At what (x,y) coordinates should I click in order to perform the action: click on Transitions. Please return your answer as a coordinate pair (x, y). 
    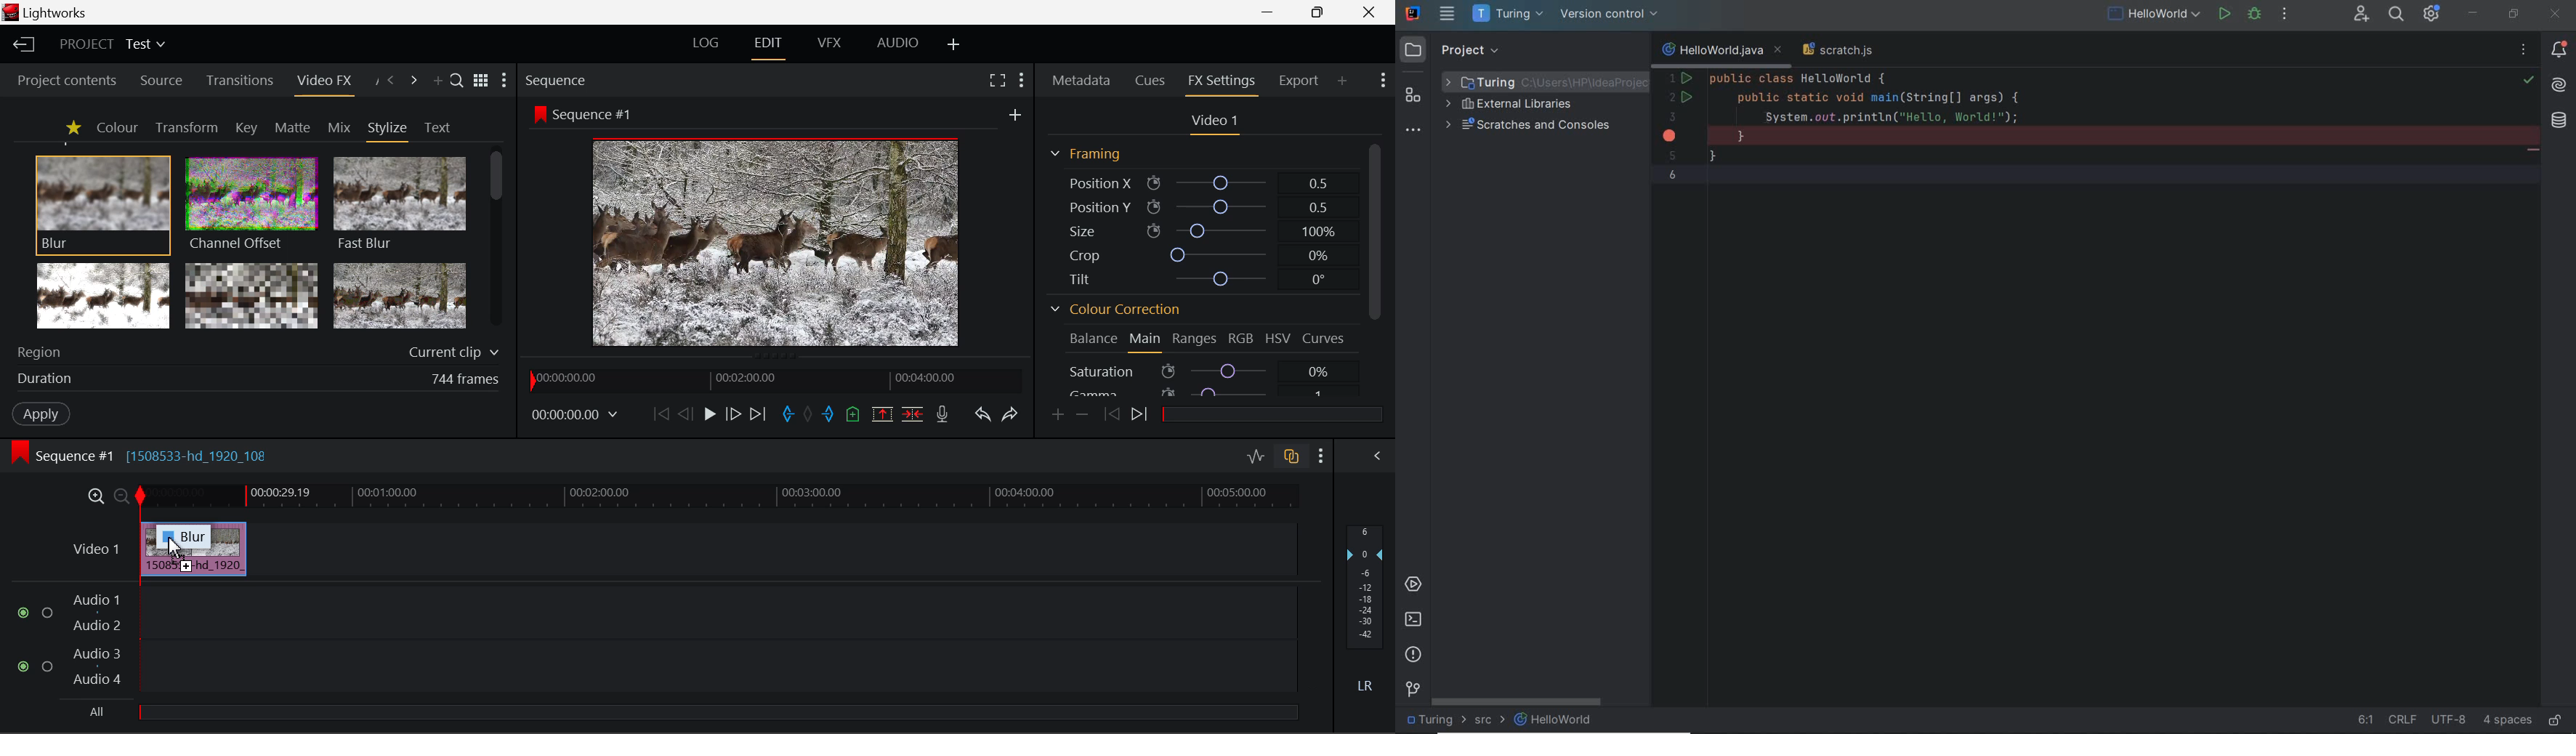
    Looking at the image, I should click on (238, 81).